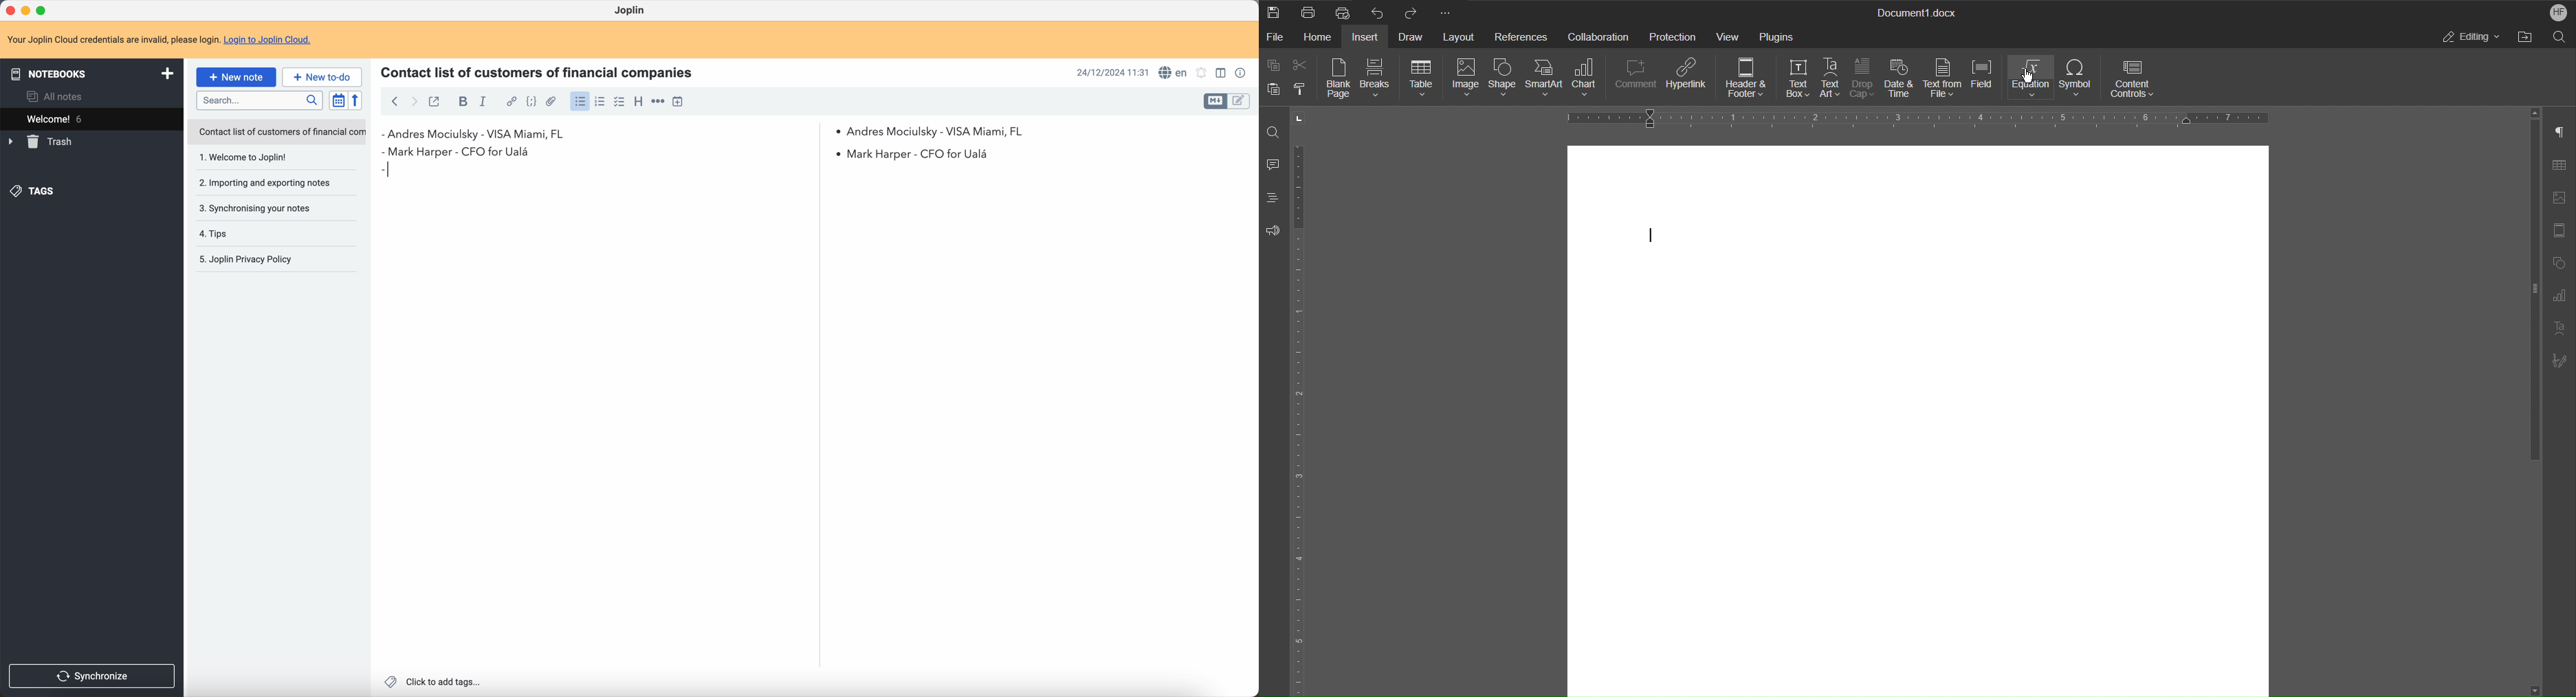  Describe the element at coordinates (415, 102) in the screenshot. I see `foward` at that location.